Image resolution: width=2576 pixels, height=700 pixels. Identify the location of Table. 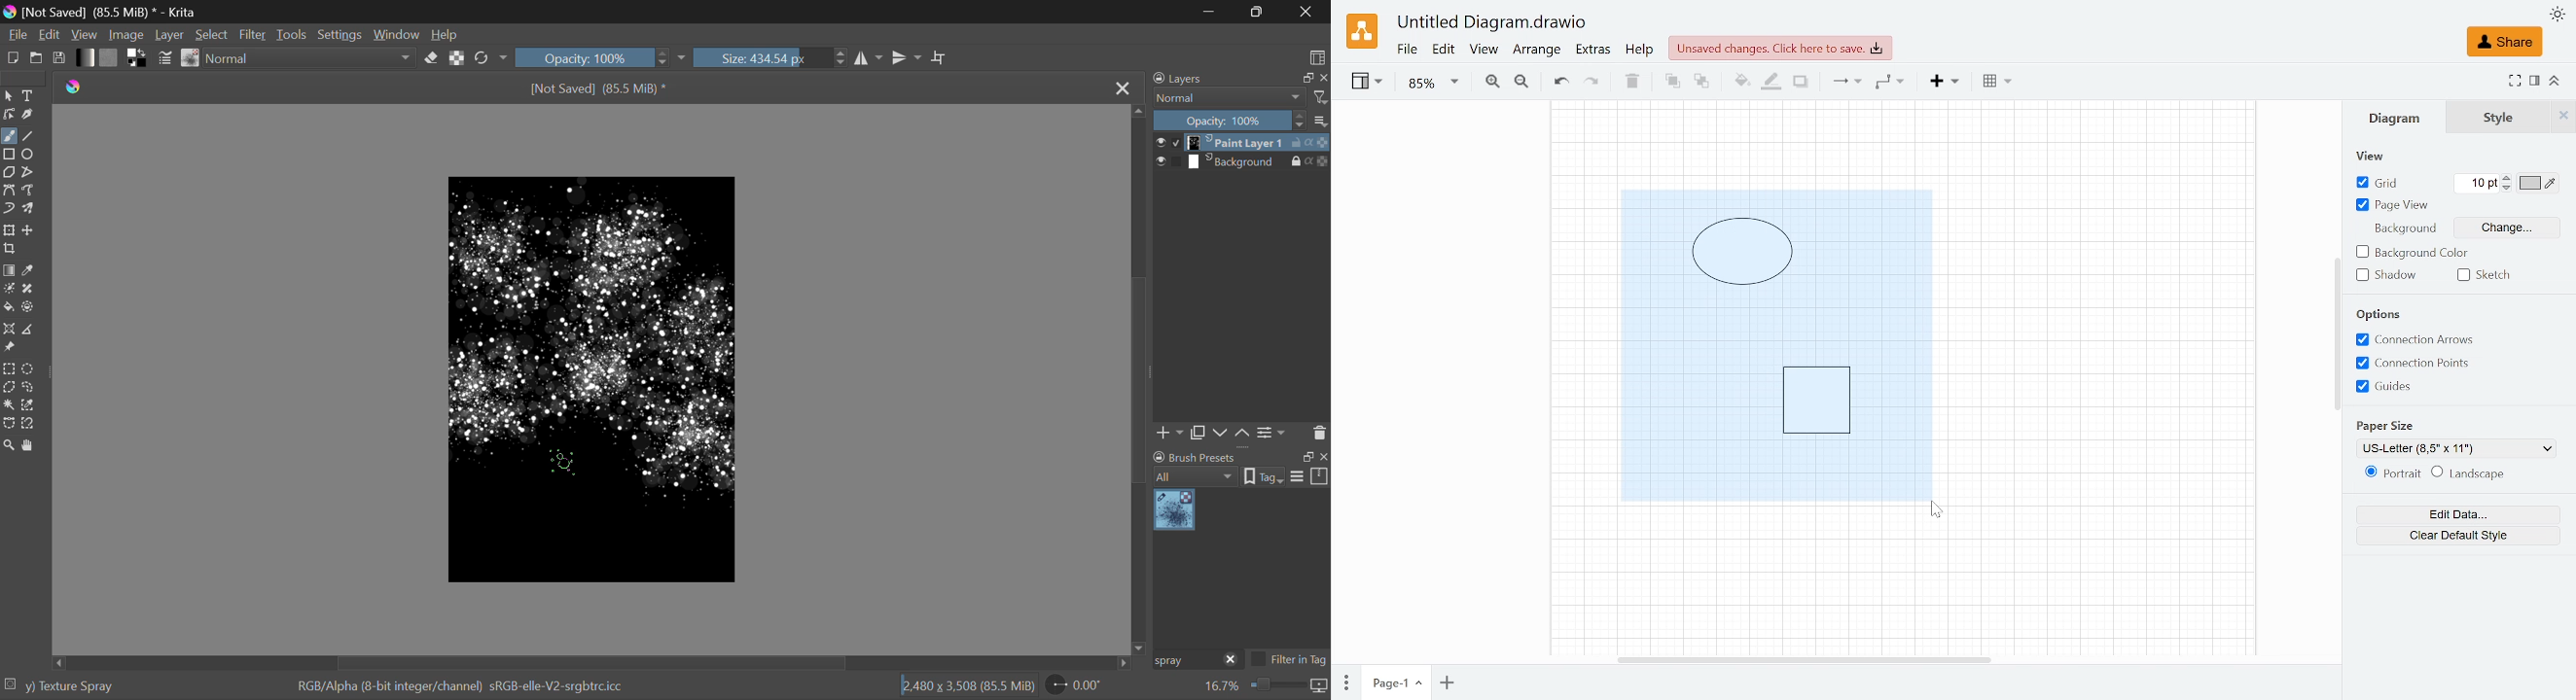
(1997, 84).